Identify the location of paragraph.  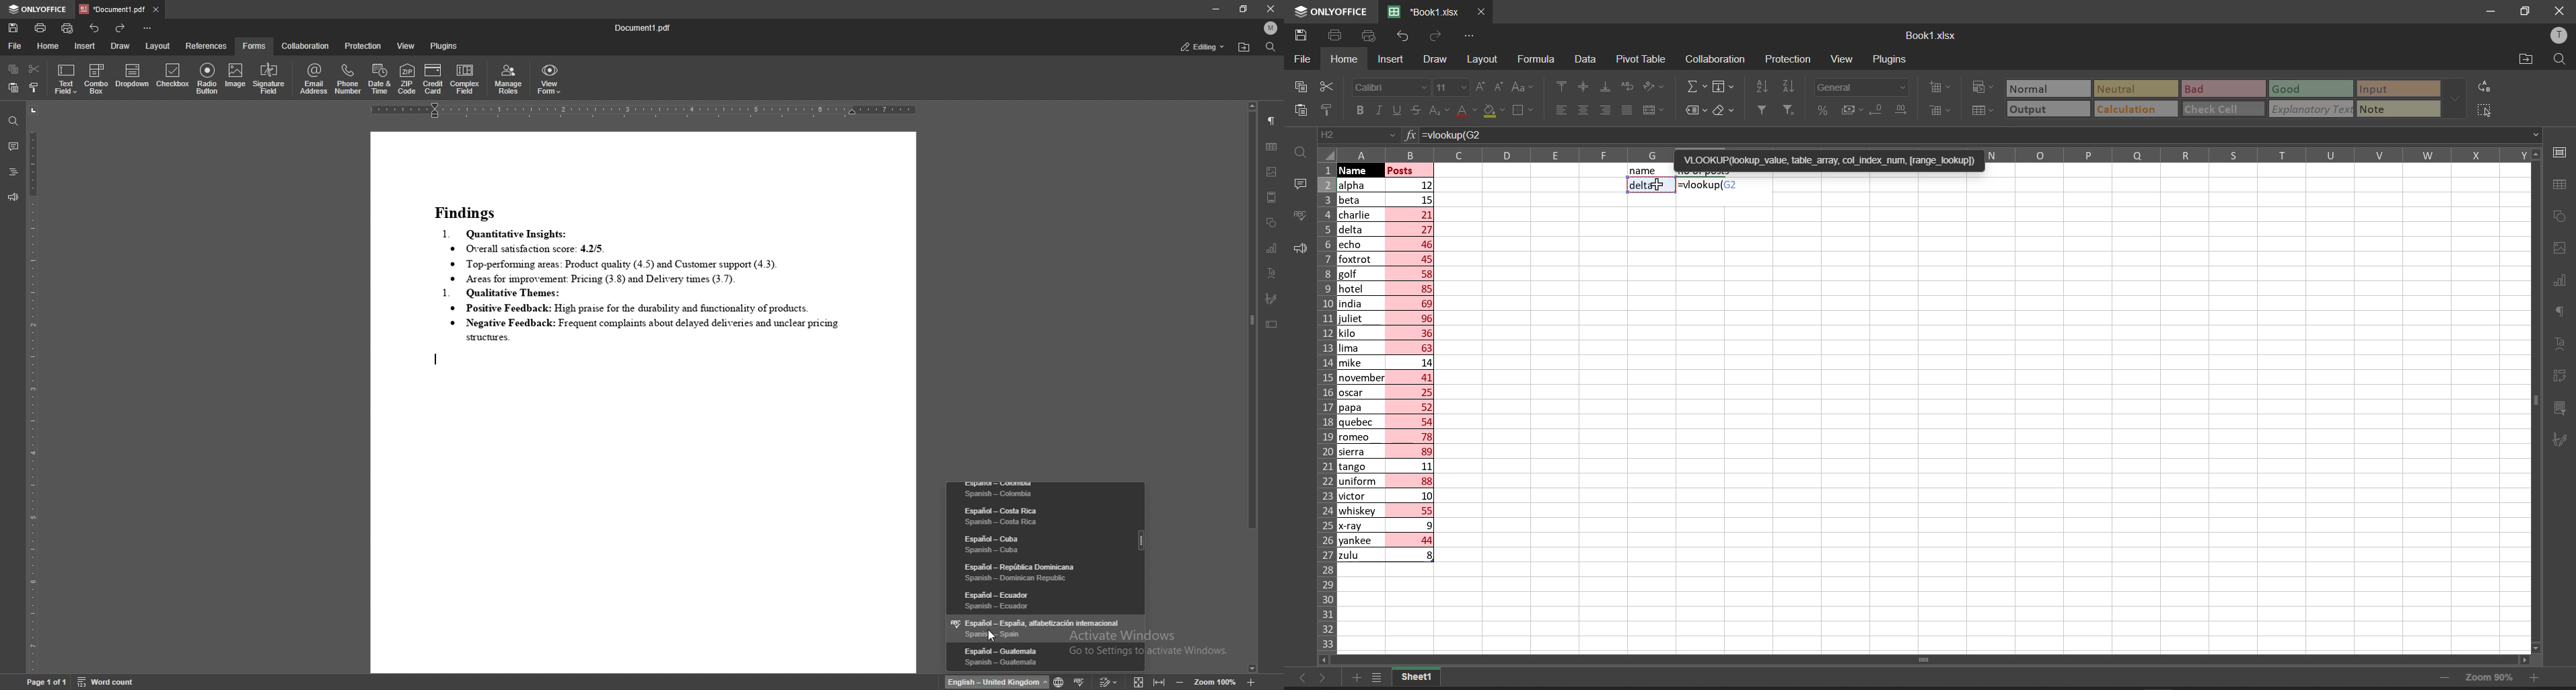
(1271, 120).